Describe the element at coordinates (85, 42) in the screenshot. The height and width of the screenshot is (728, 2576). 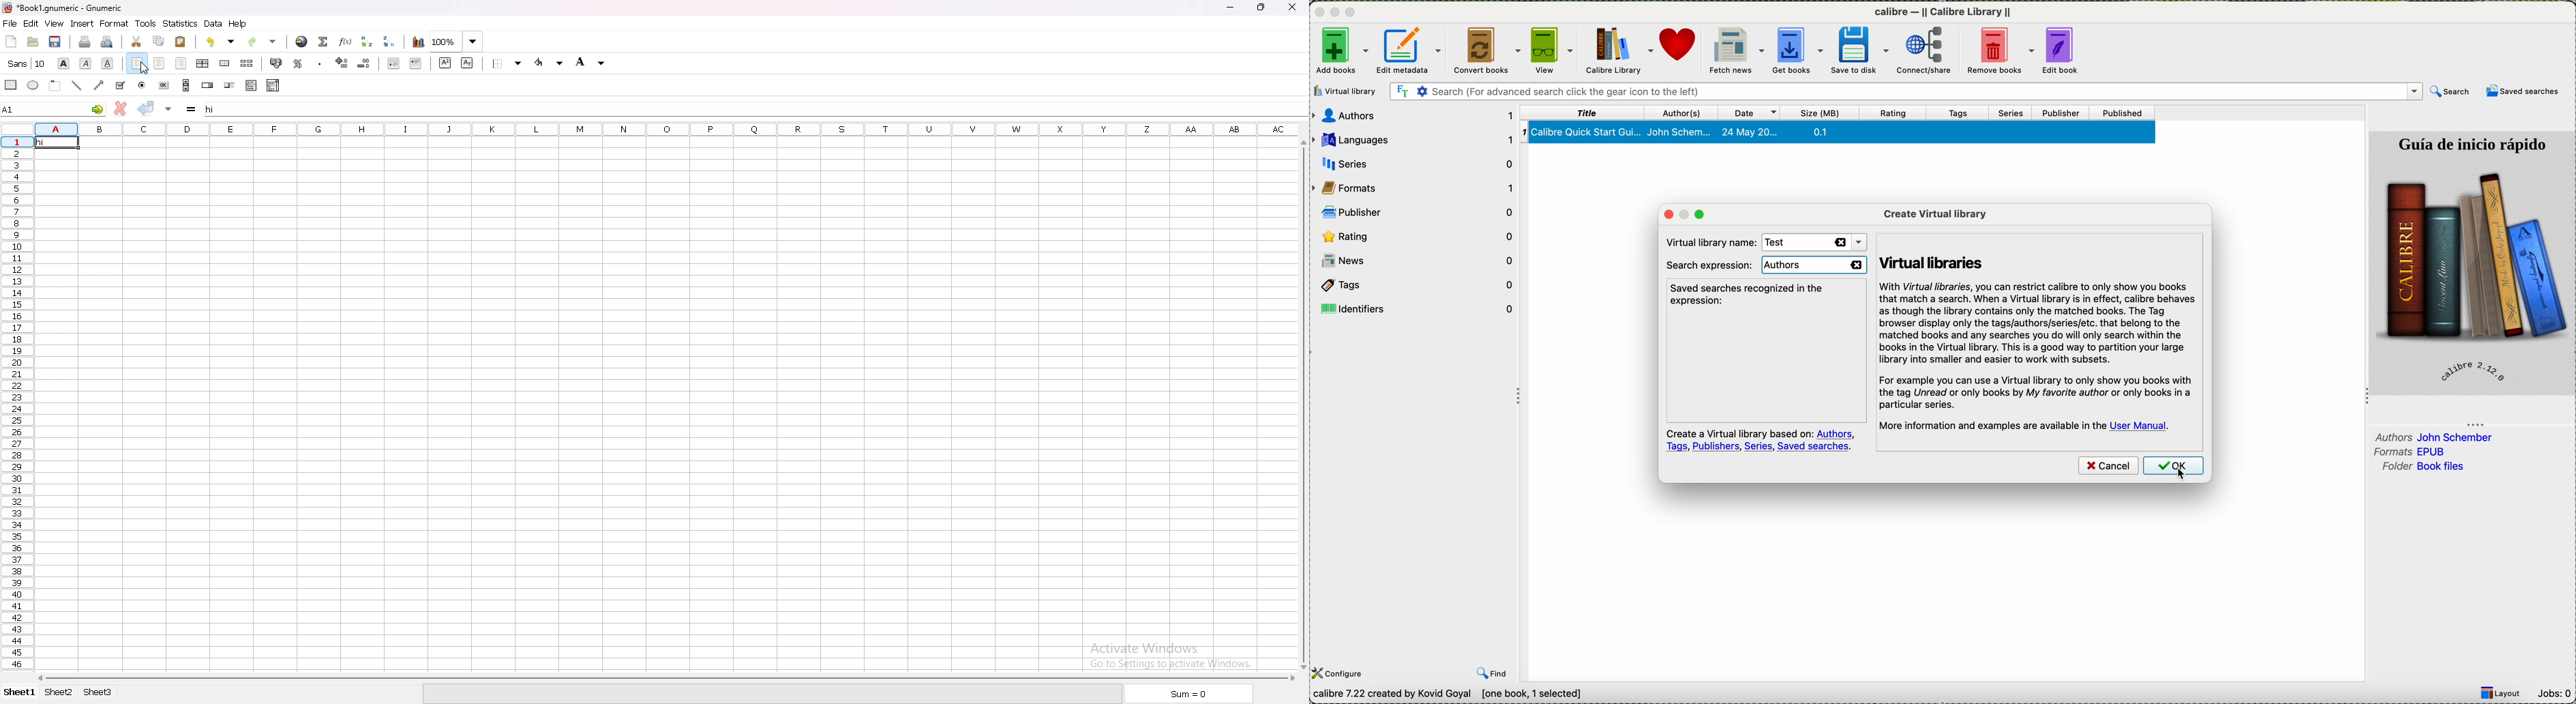
I see `print` at that location.